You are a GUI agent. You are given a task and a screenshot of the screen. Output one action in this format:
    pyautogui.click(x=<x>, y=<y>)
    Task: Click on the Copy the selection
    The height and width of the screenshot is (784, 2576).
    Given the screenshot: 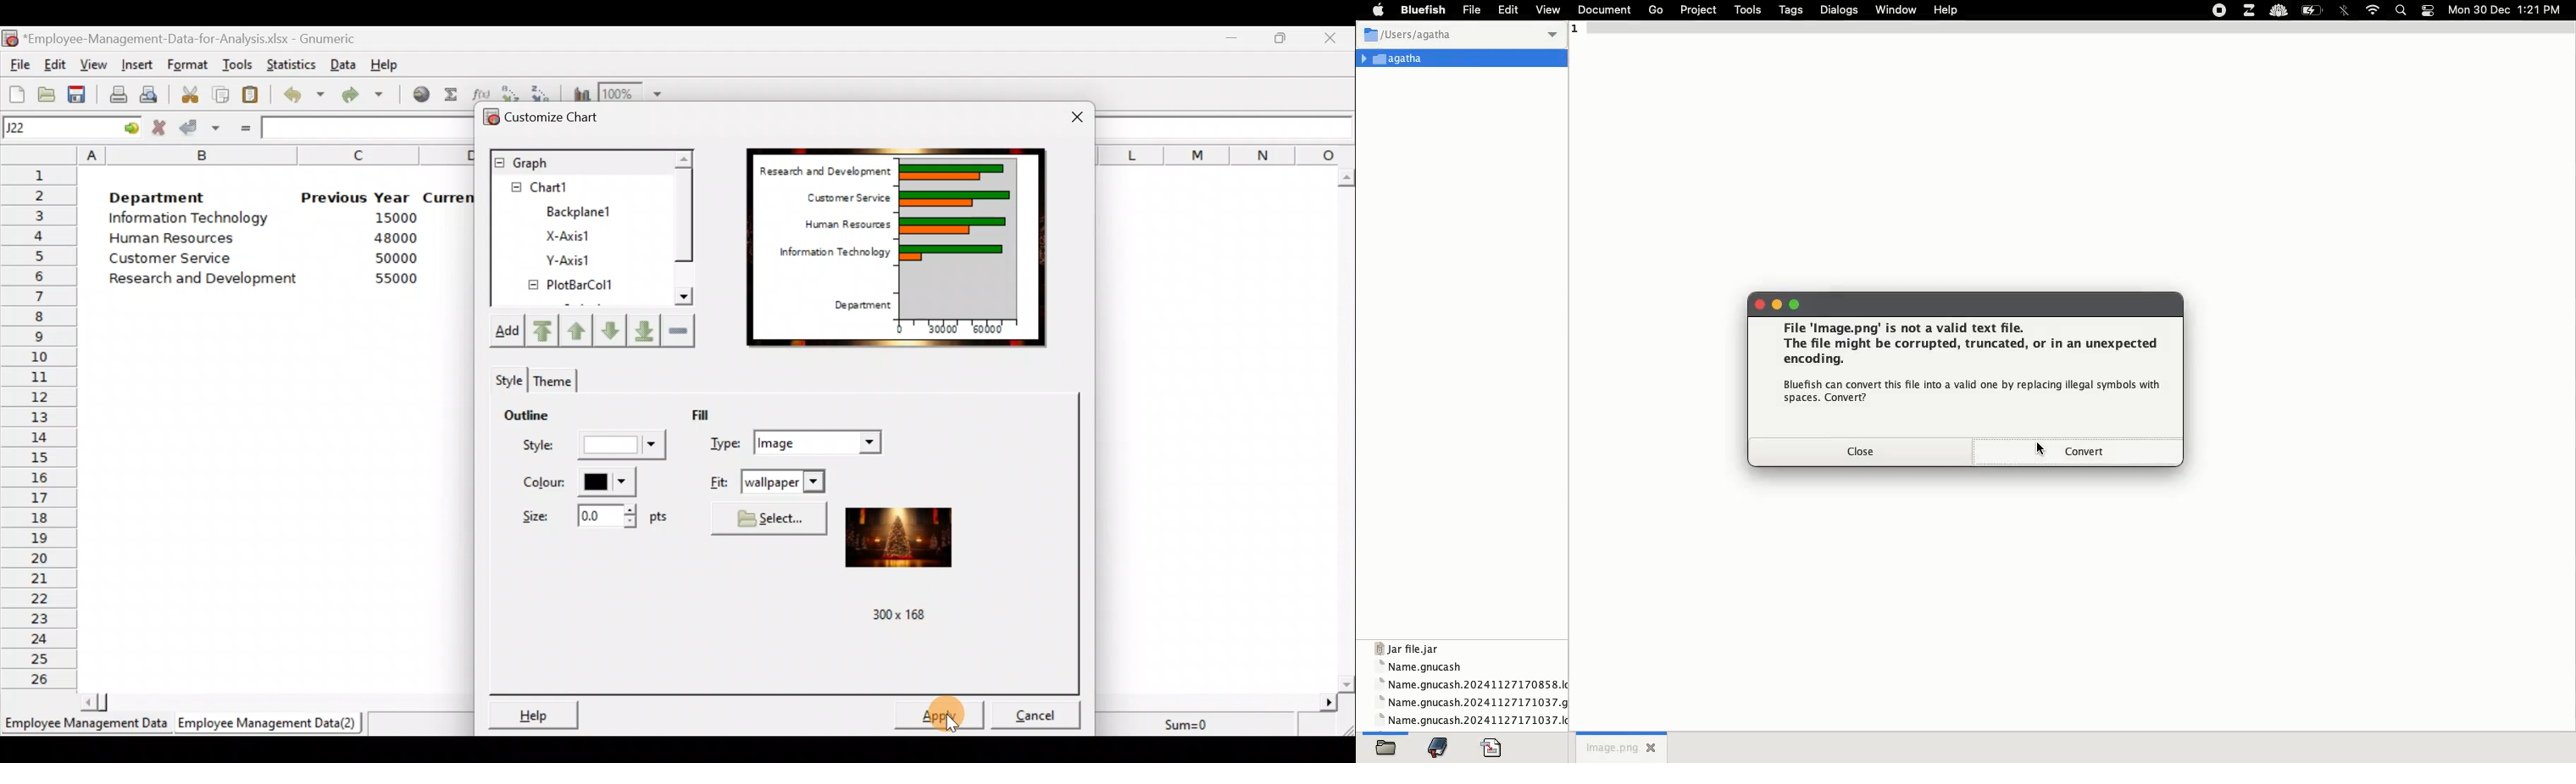 What is the action you would take?
    pyautogui.click(x=225, y=95)
    